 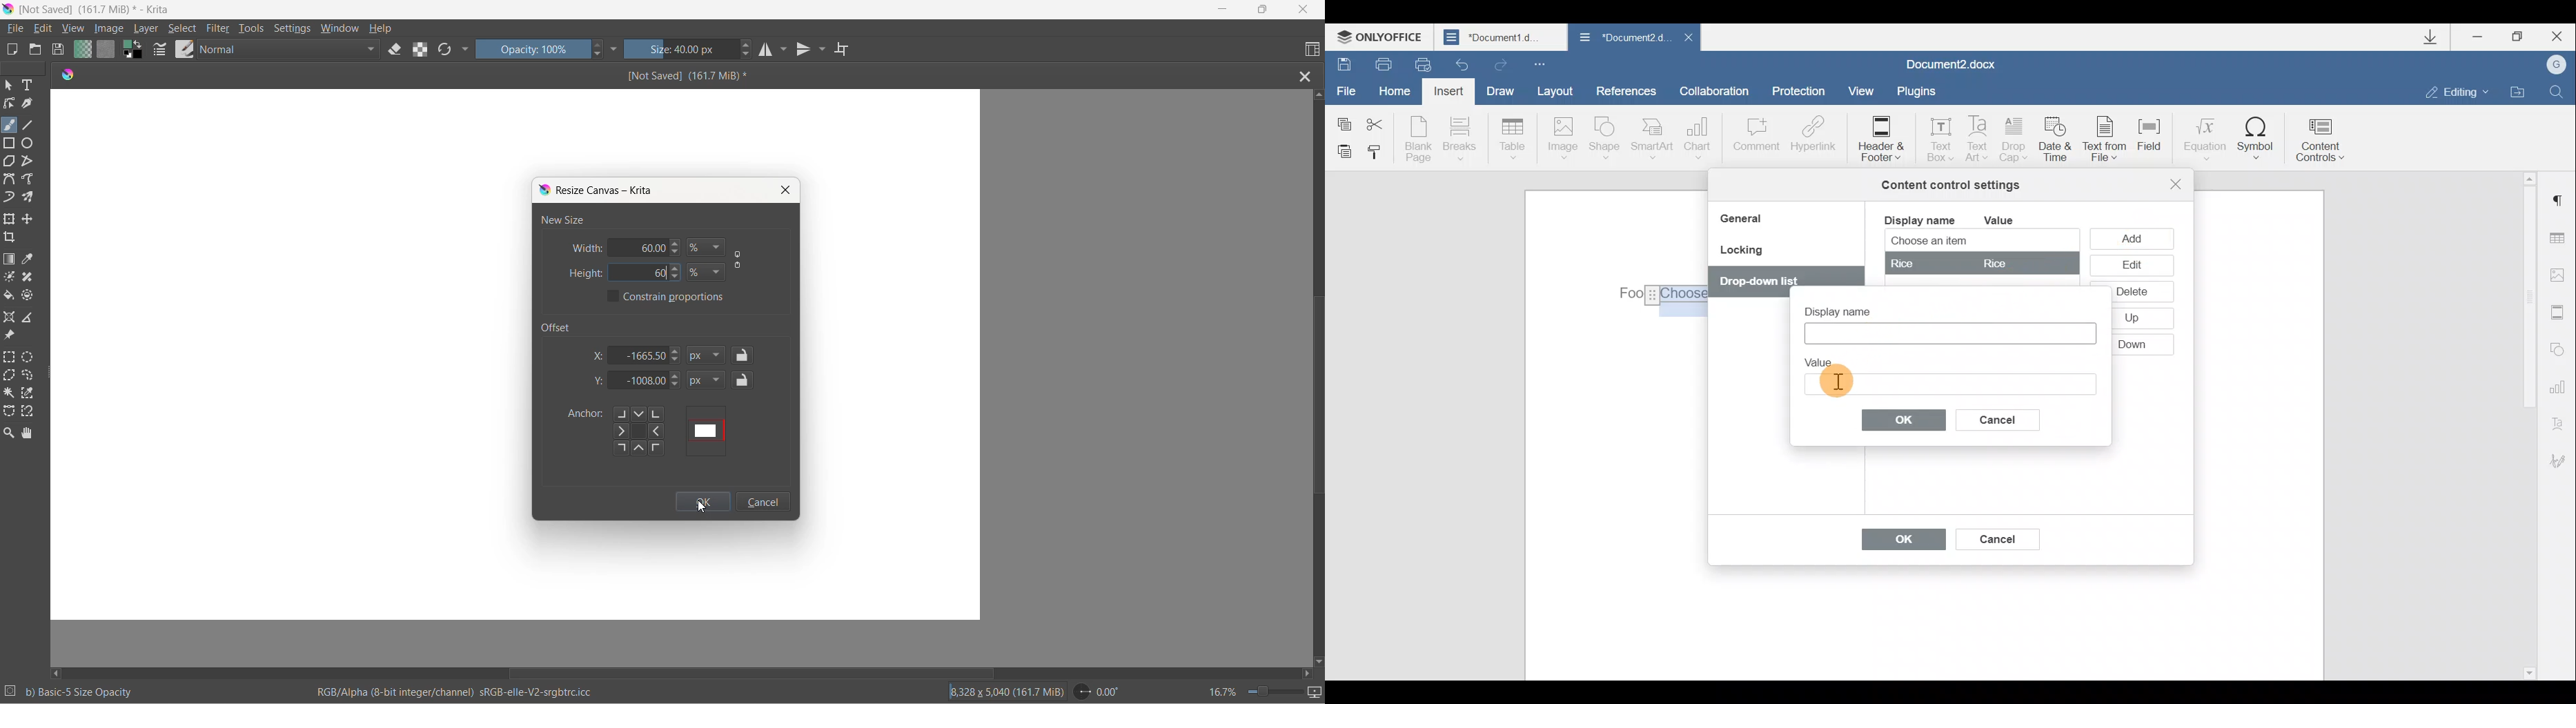 I want to click on area and storage size, so click(x=1007, y=691).